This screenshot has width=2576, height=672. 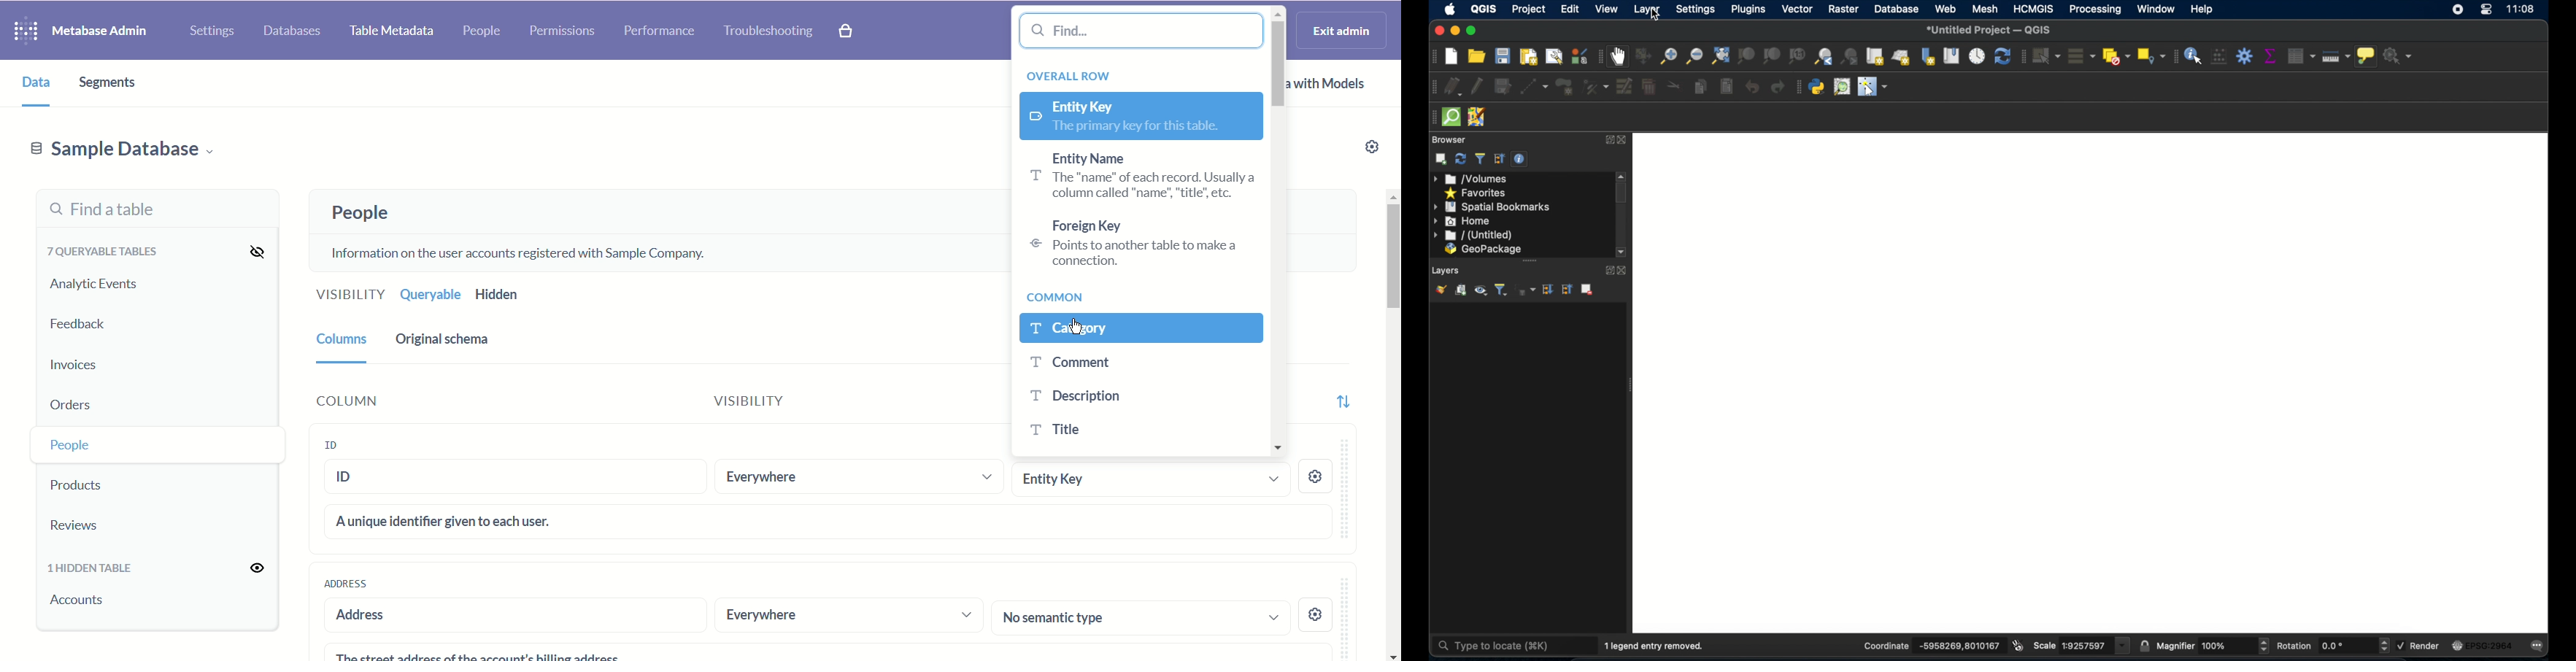 What do you see at coordinates (1984, 10) in the screenshot?
I see `mesh` at bounding box center [1984, 10].